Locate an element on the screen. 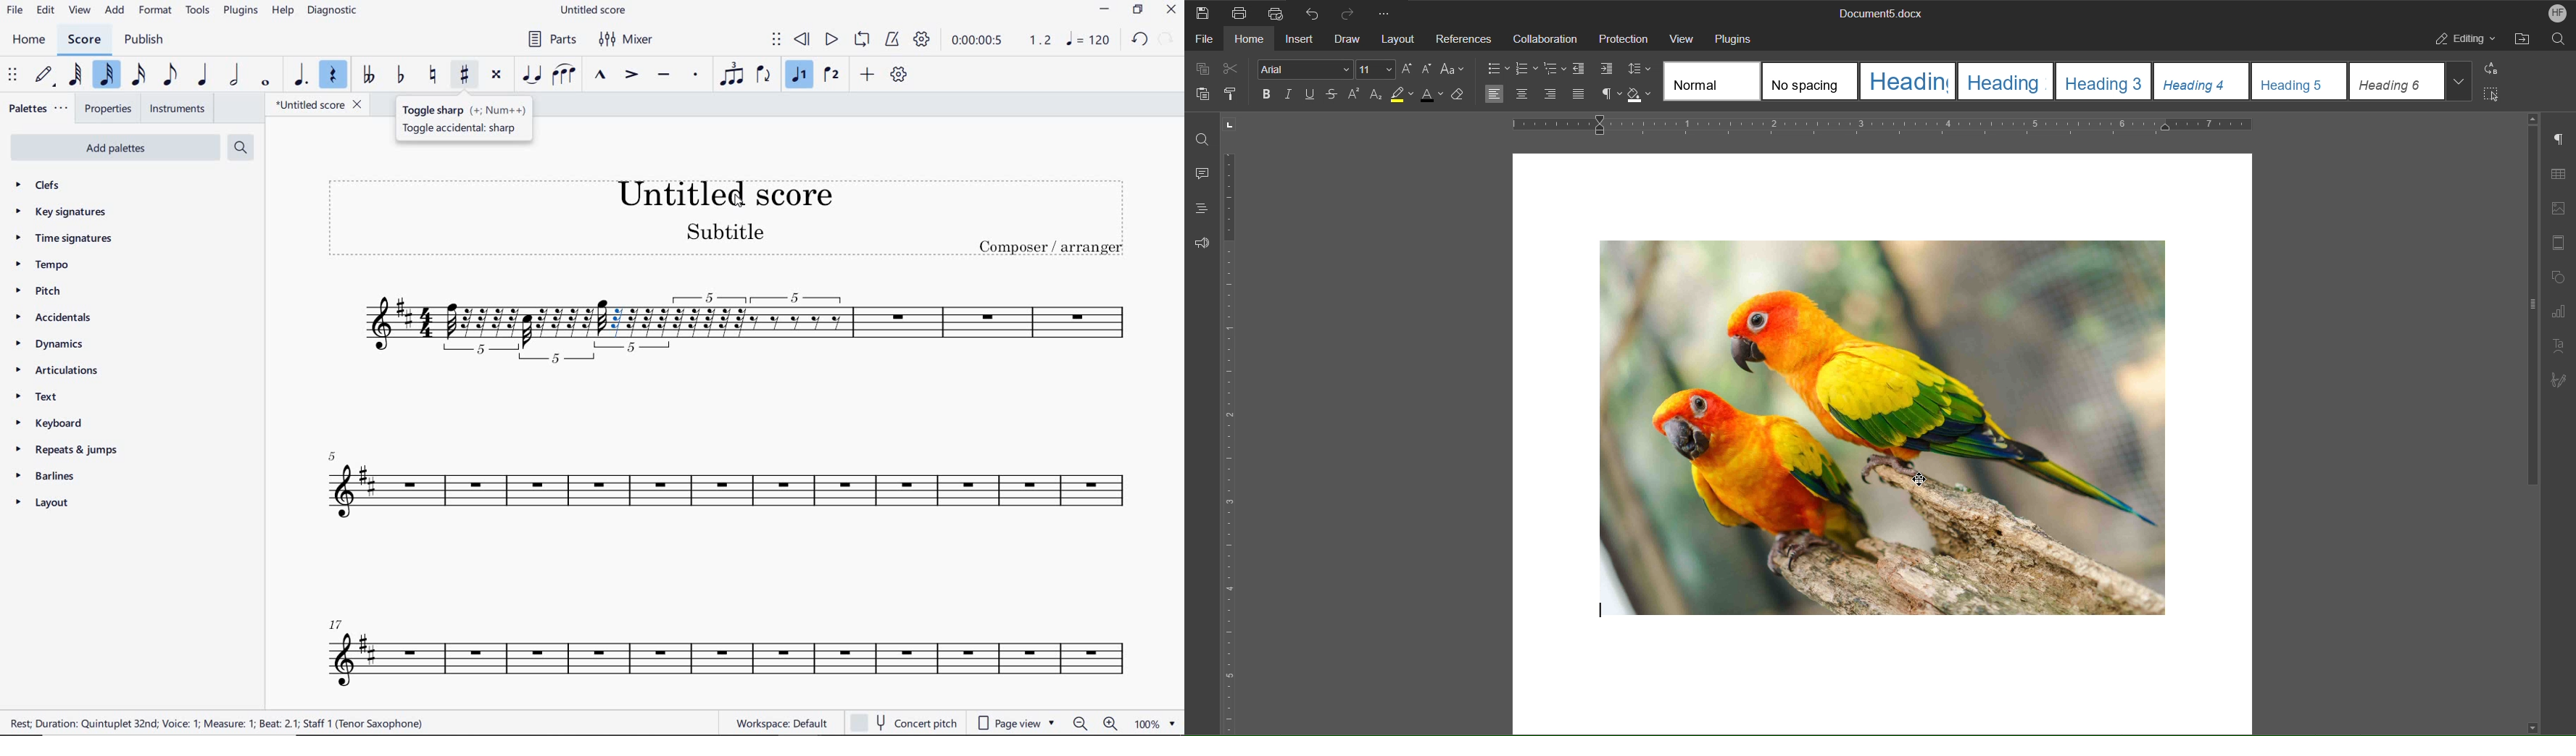  Copy Style is located at coordinates (1236, 95).